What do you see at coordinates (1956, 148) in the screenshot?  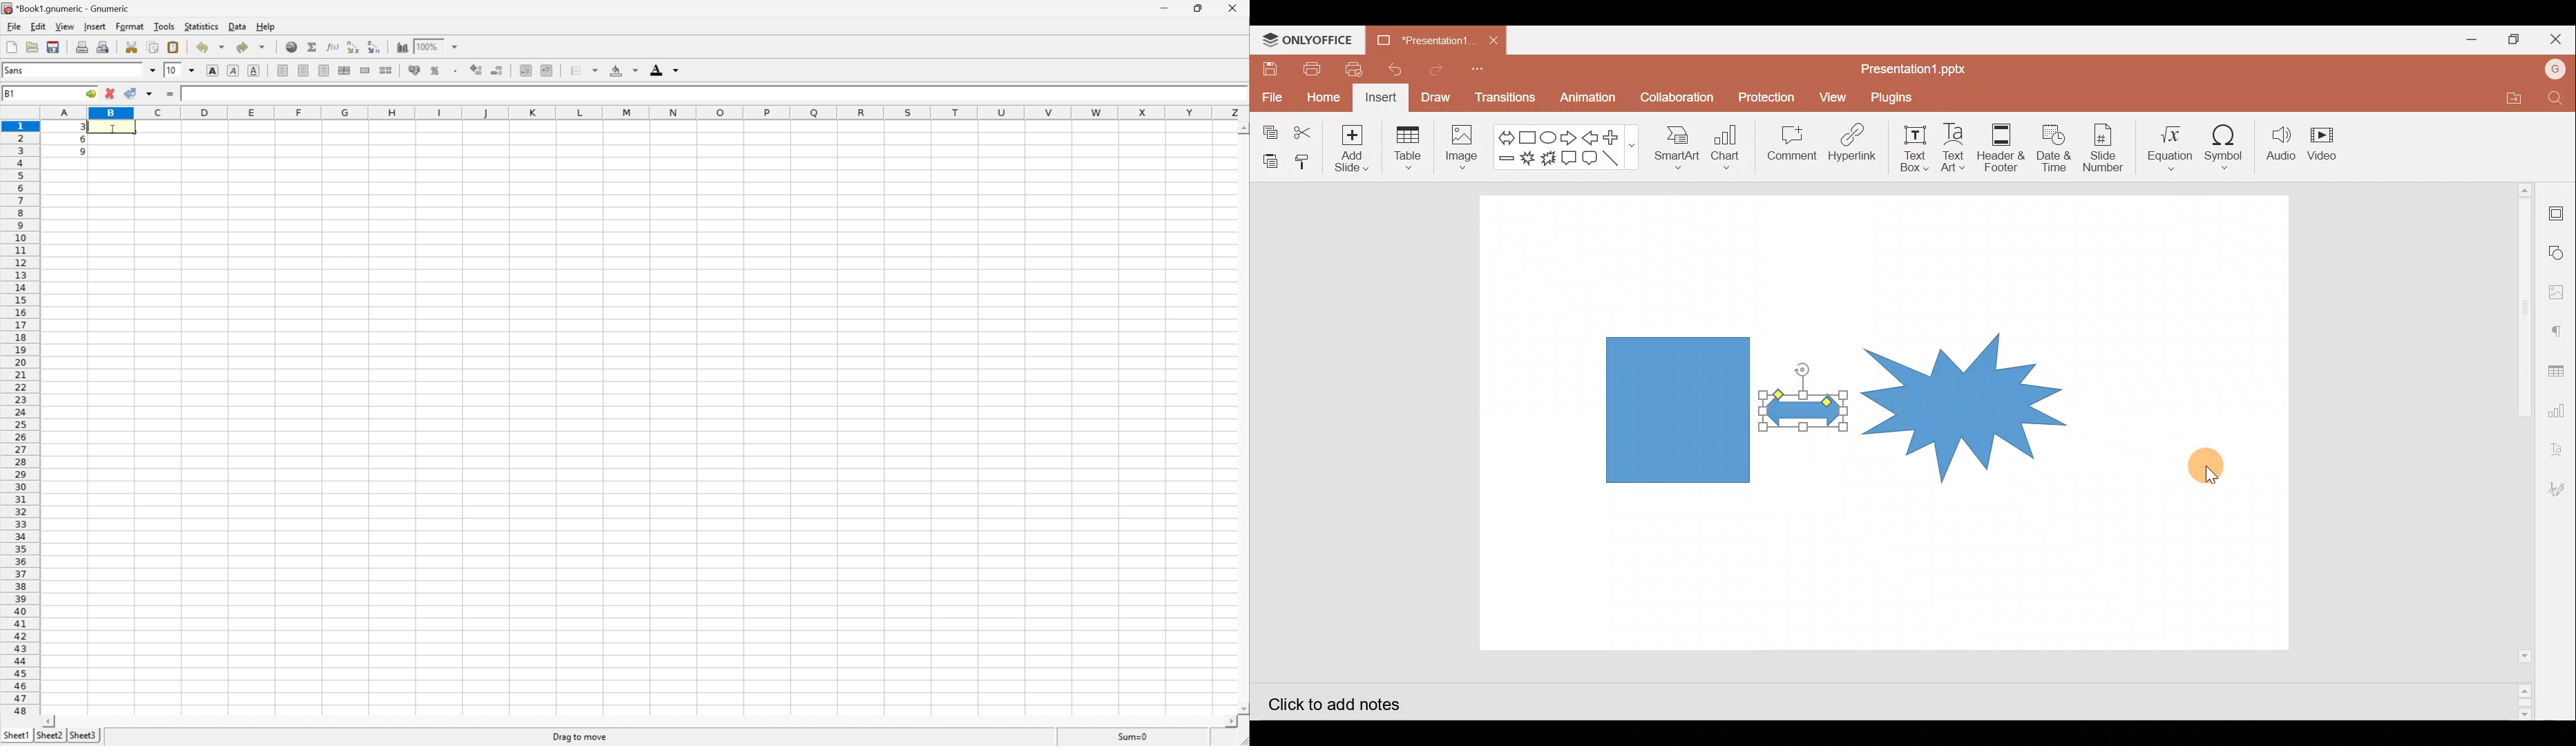 I see `Text Art` at bounding box center [1956, 148].